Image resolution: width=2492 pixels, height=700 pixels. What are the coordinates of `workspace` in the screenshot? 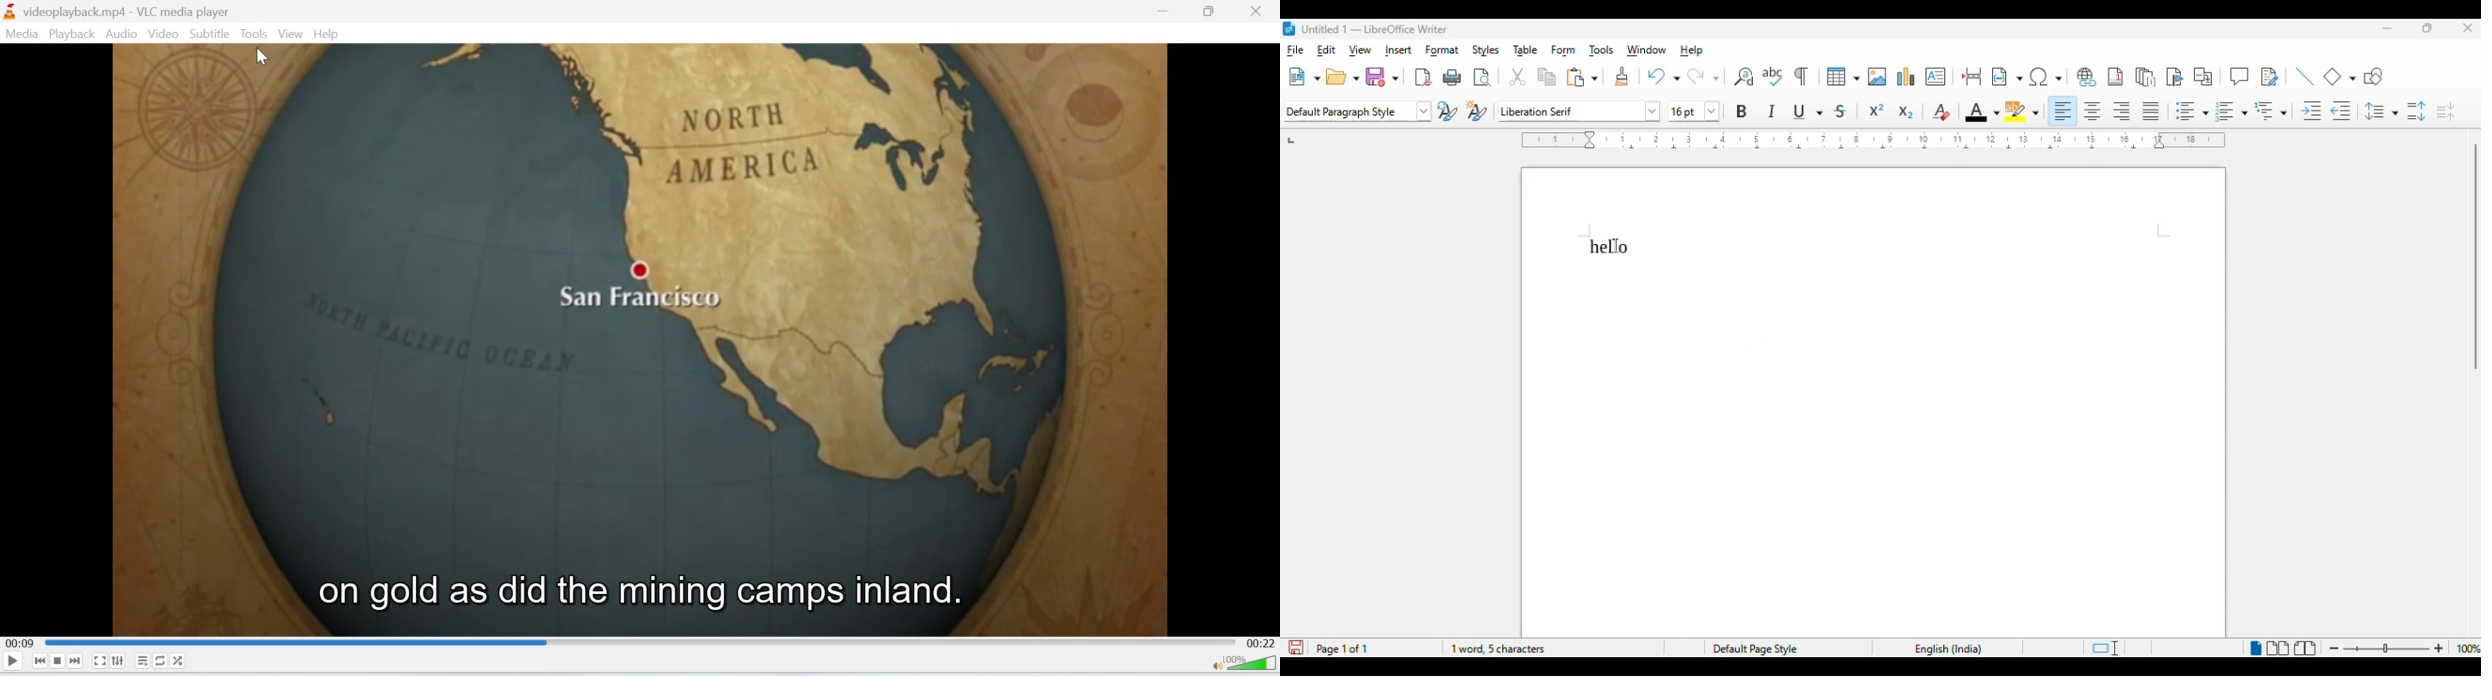 It's located at (1874, 401).